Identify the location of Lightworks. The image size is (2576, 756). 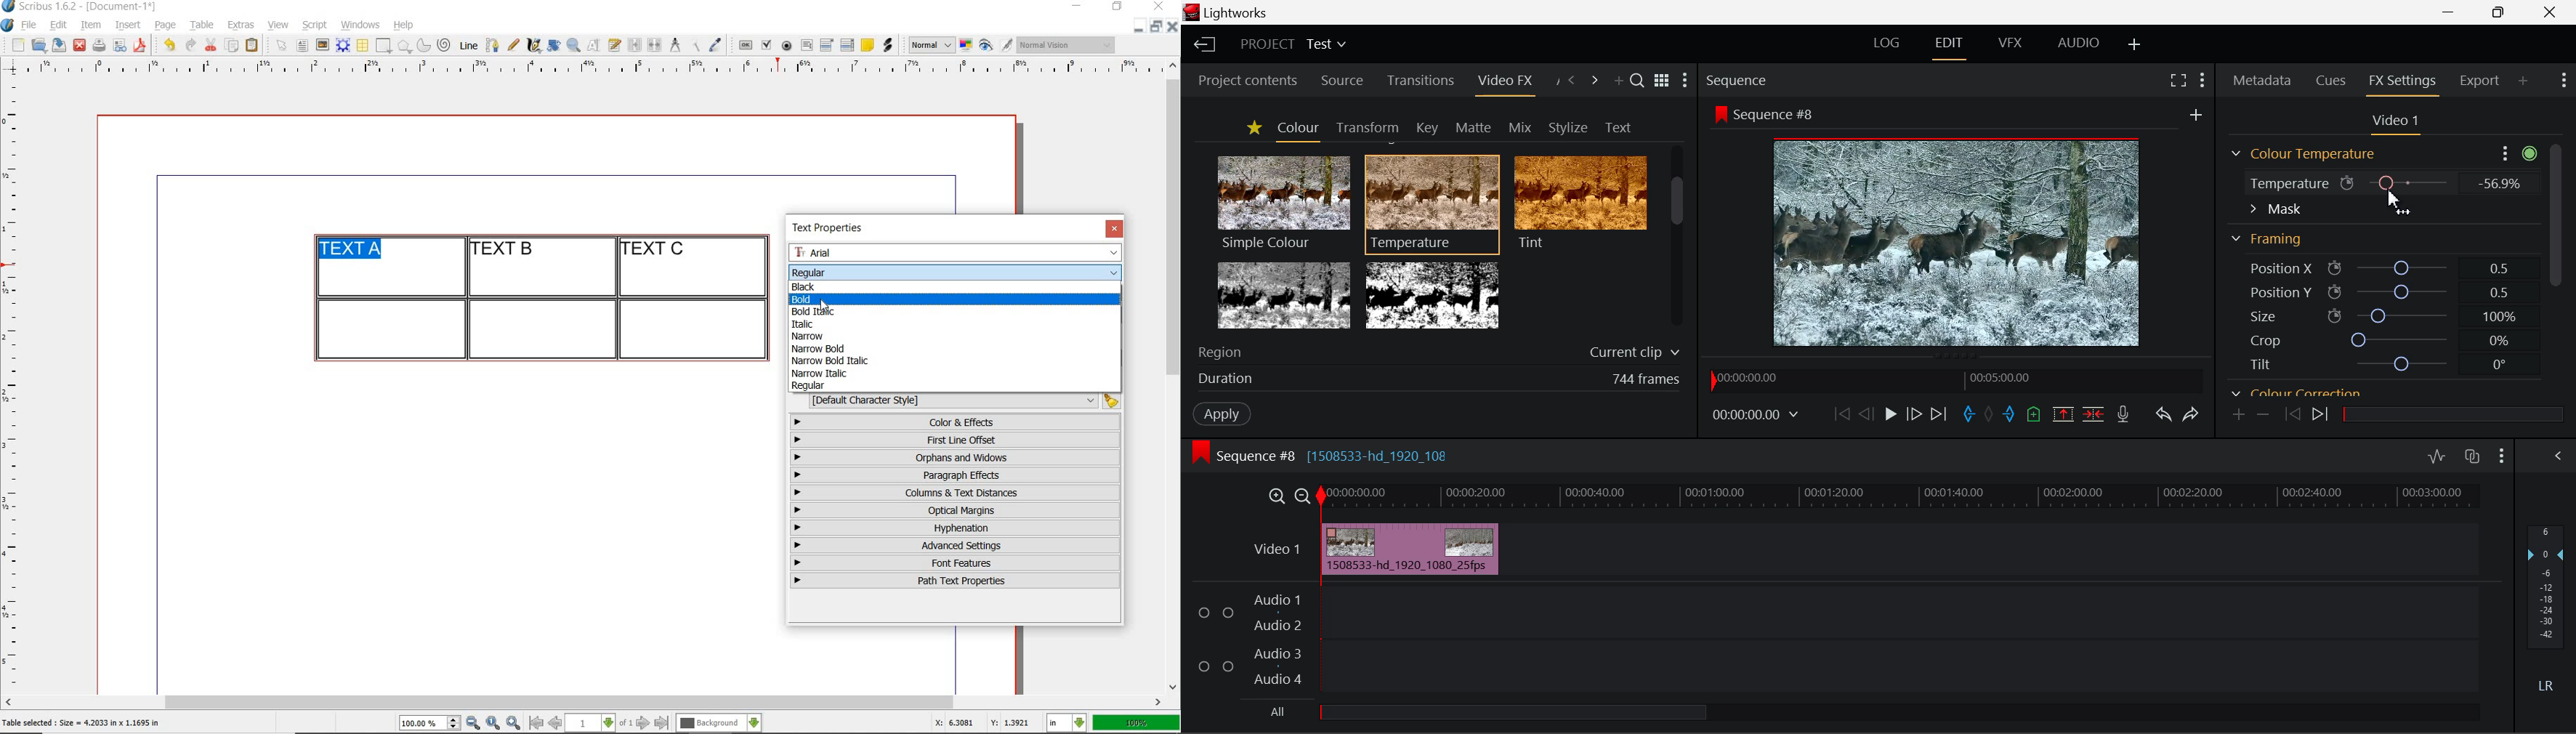
(1239, 13).